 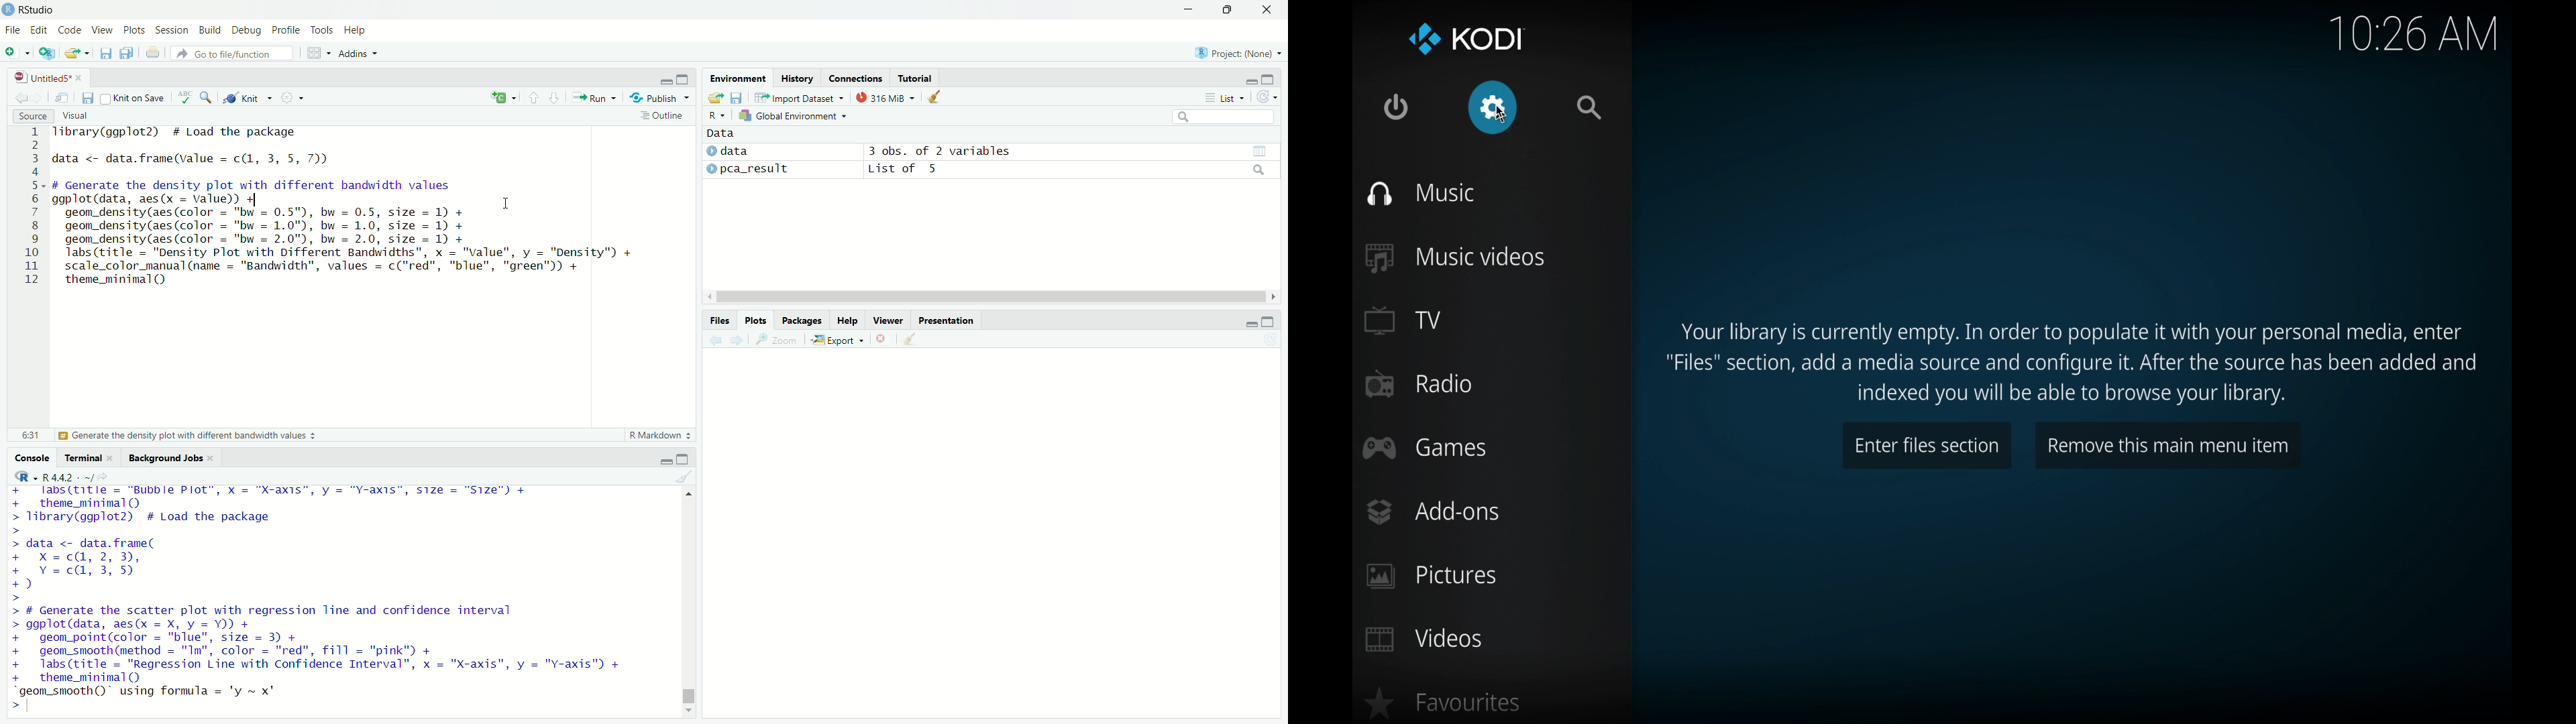 What do you see at coordinates (800, 320) in the screenshot?
I see `Packages` at bounding box center [800, 320].